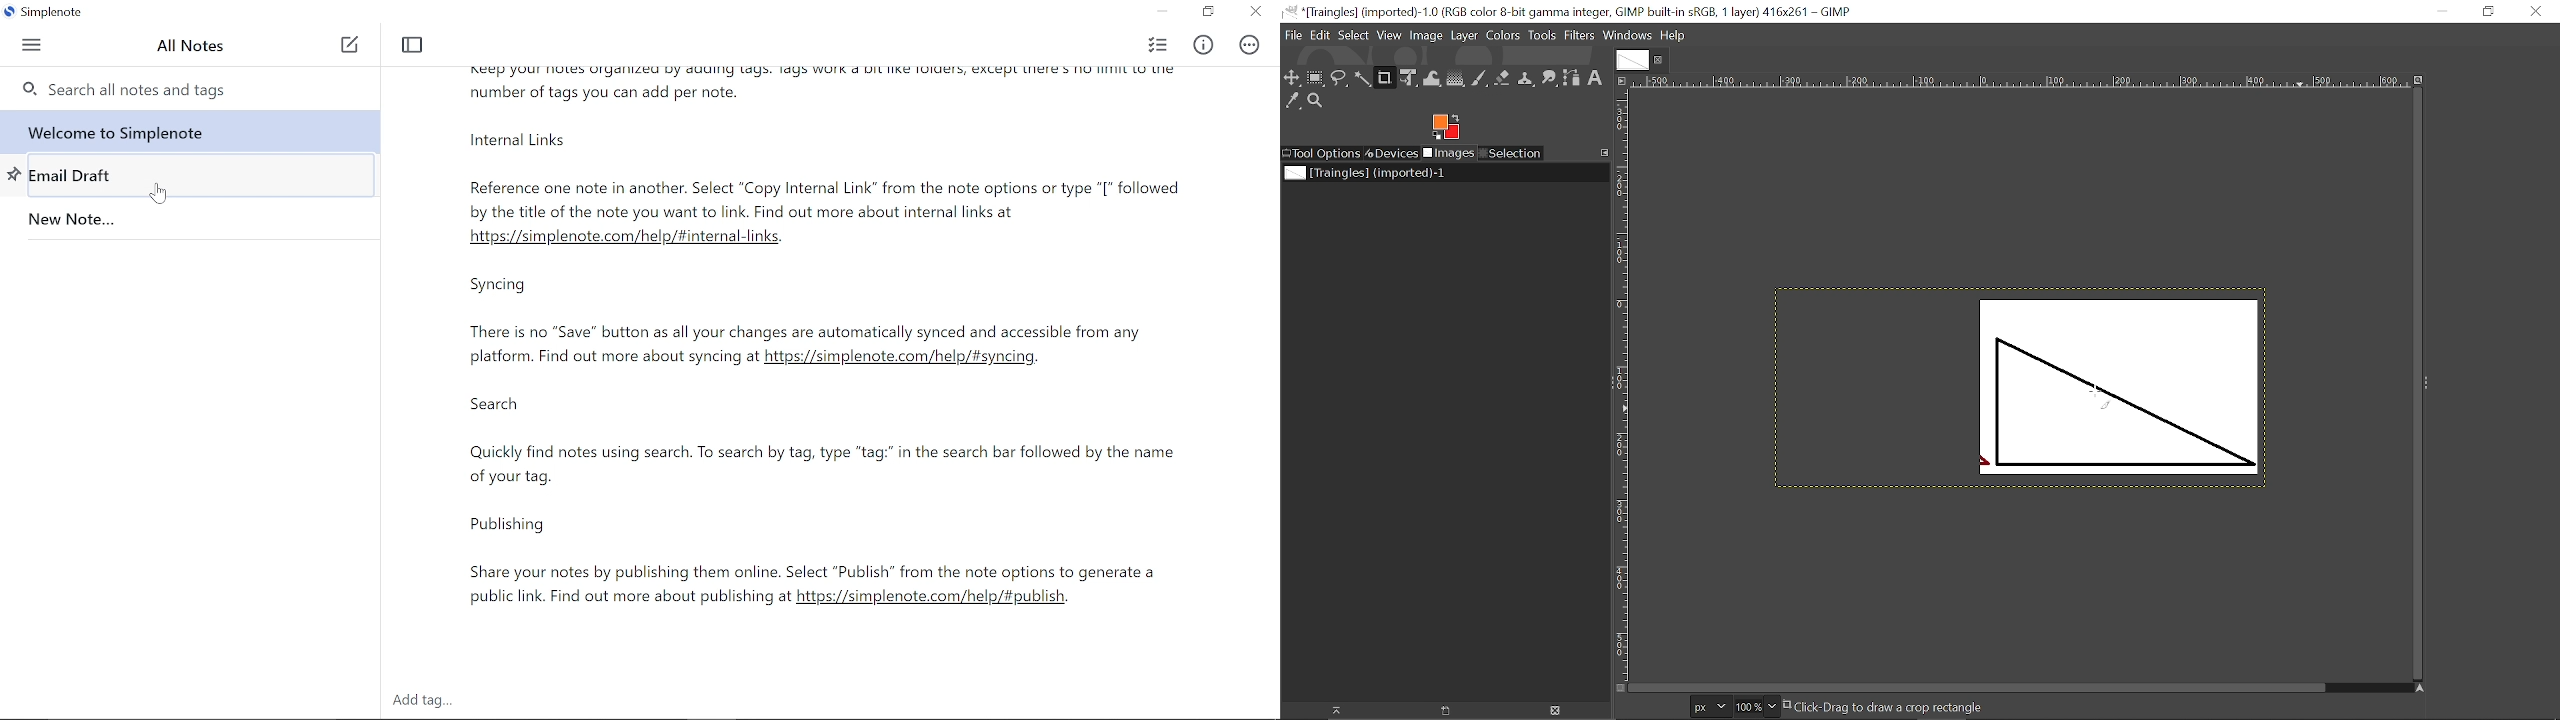  Describe the element at coordinates (217, 46) in the screenshot. I see `All notes` at that location.